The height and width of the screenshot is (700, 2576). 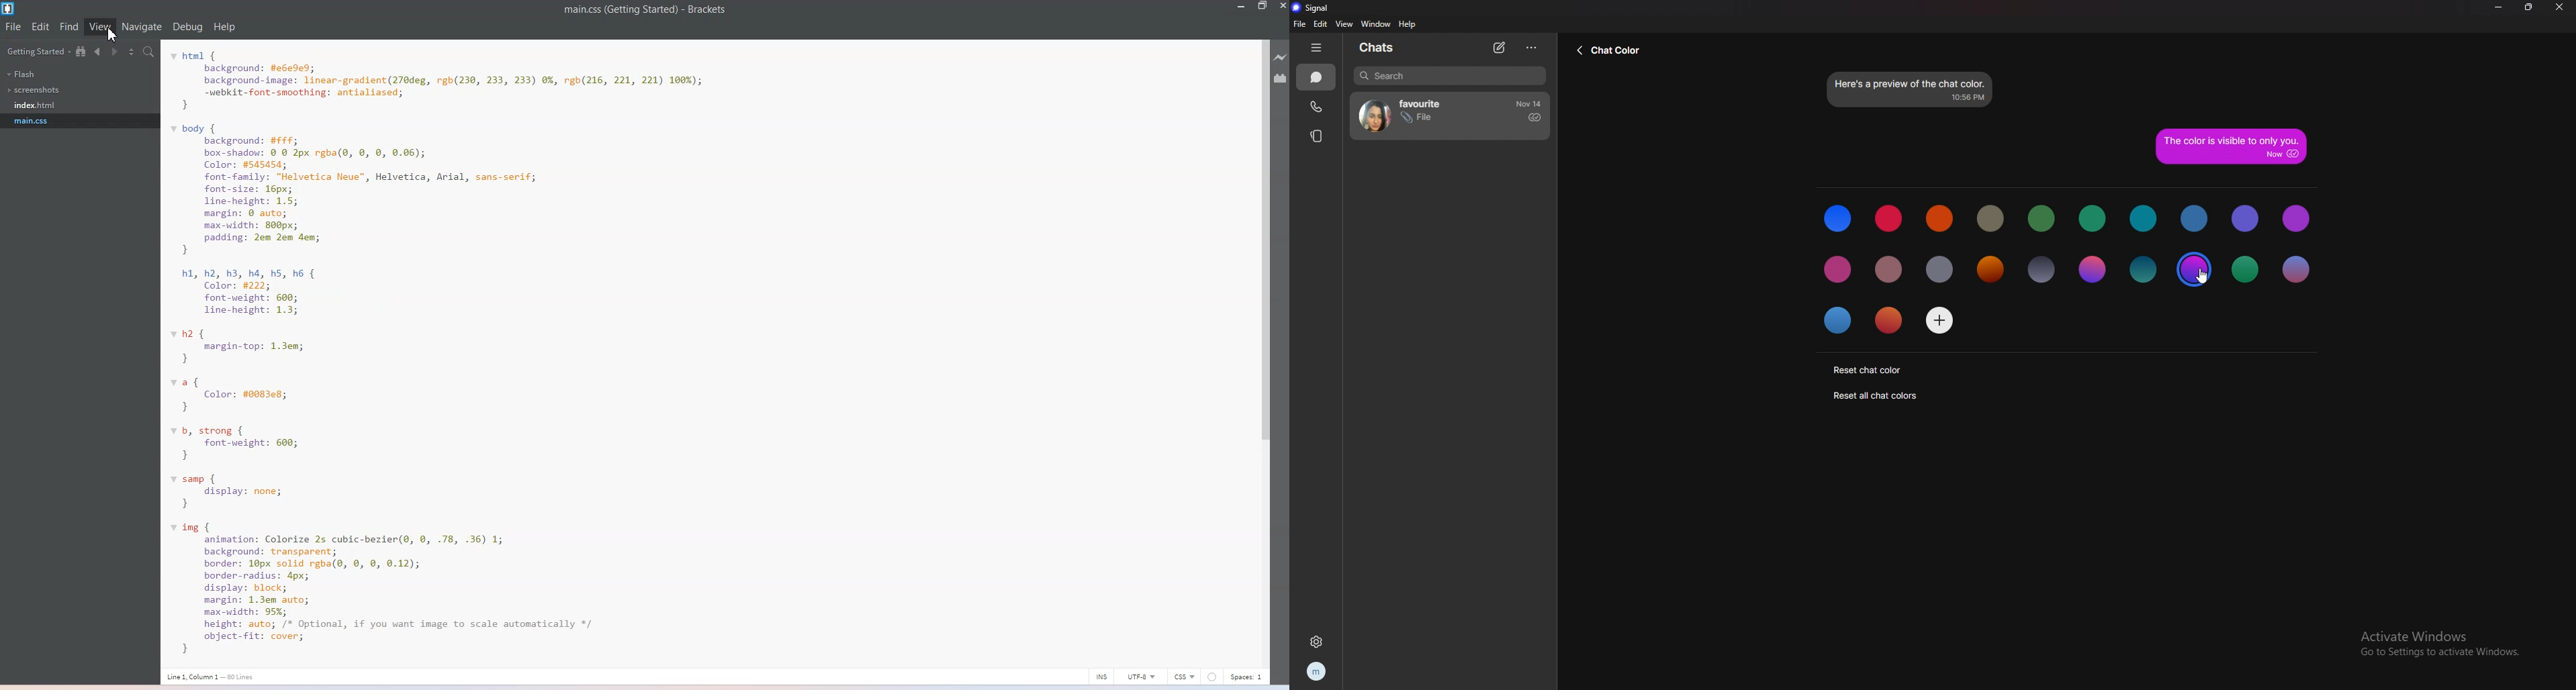 I want to click on Split editor vertically and Horizontally, so click(x=130, y=51).